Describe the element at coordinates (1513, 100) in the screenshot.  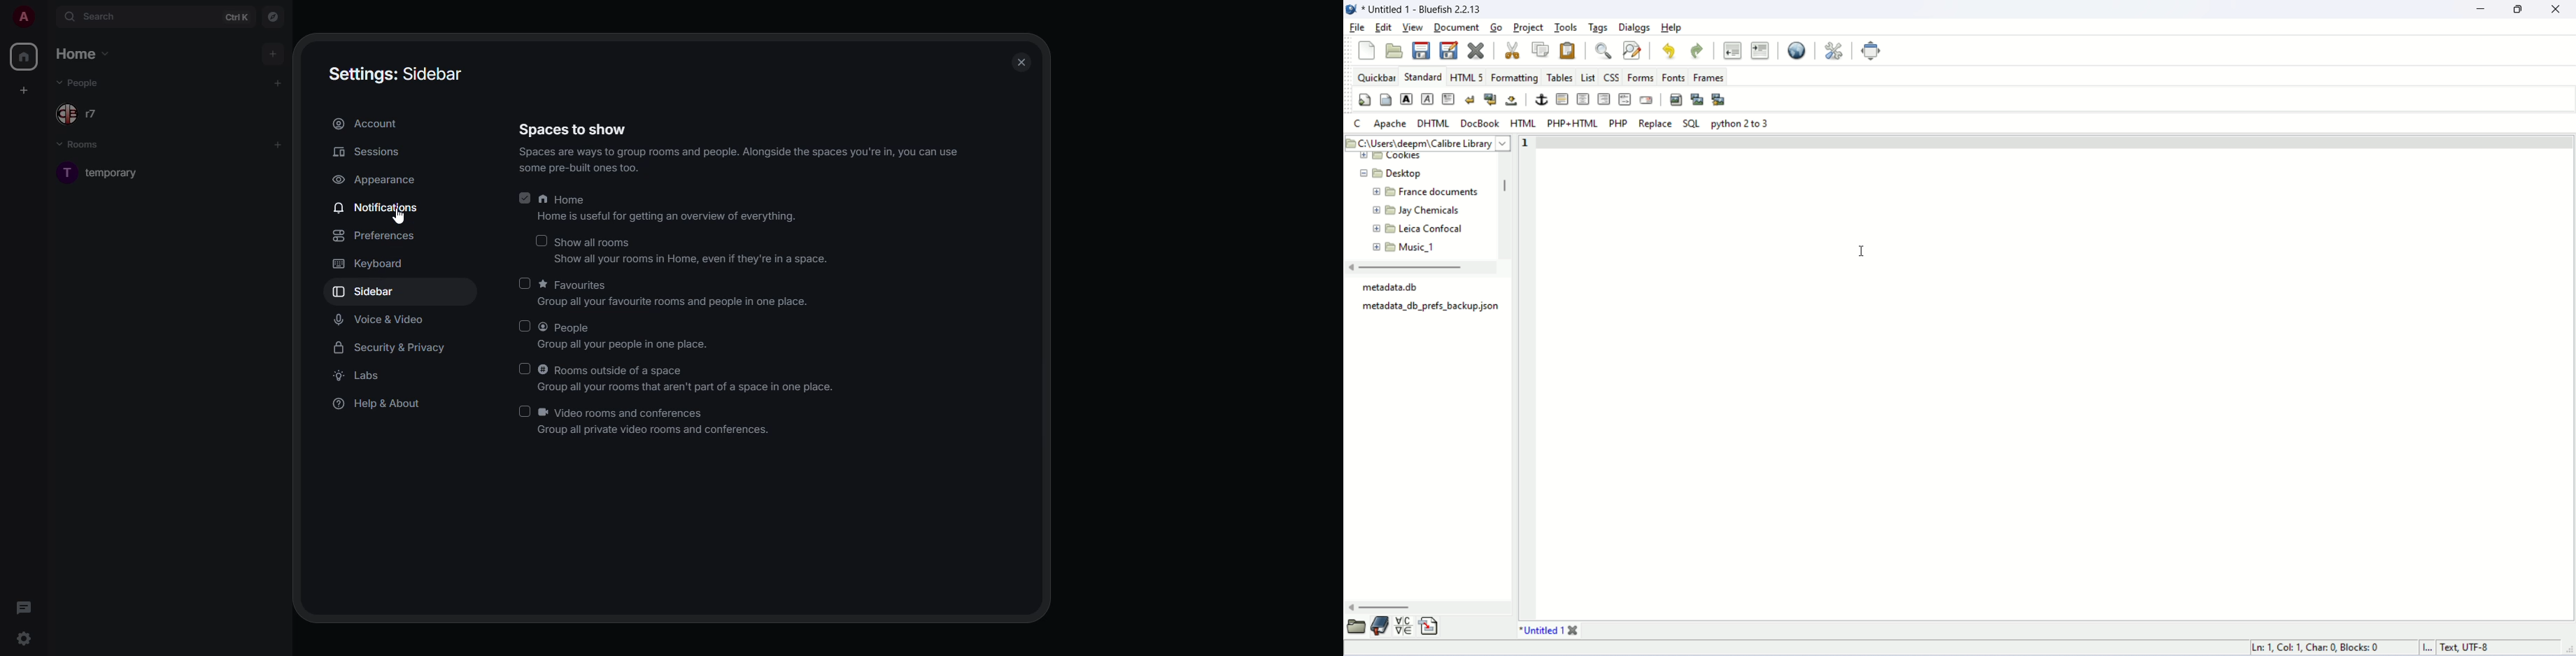
I see `non breaking space` at that location.